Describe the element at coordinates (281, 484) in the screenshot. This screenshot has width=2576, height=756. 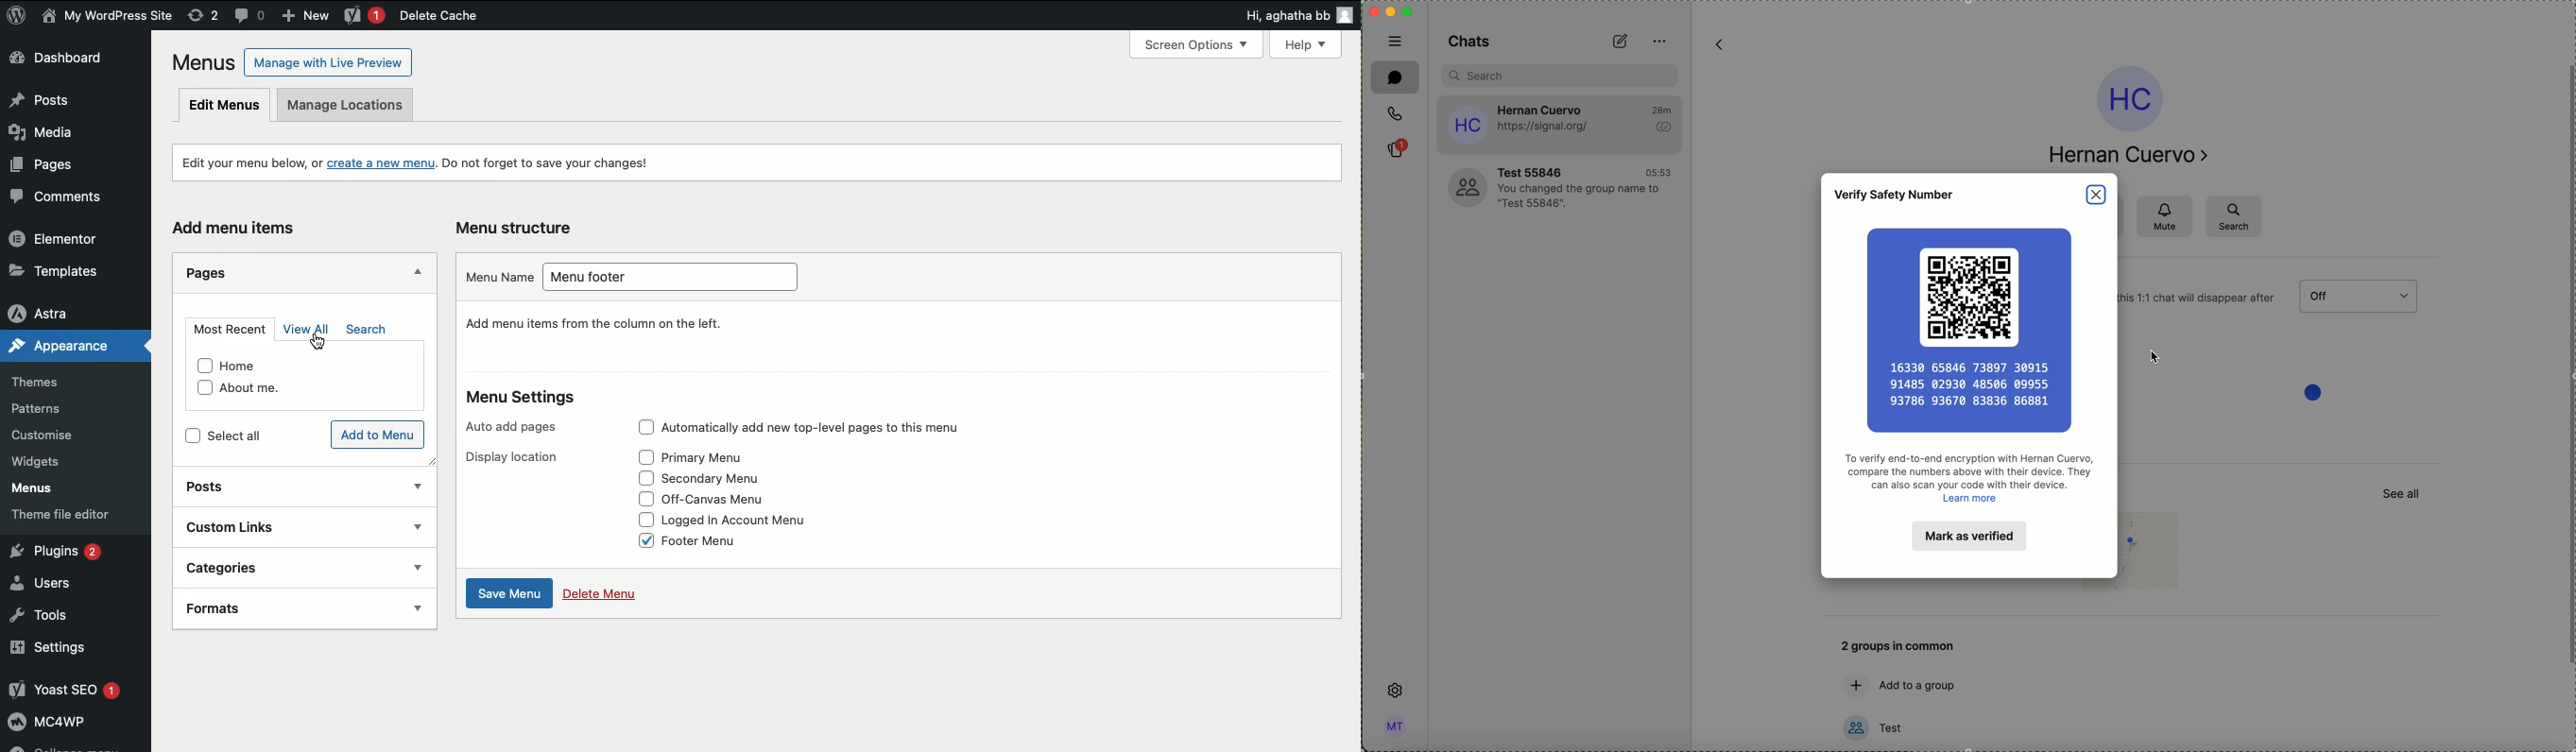
I see `Posts` at that location.